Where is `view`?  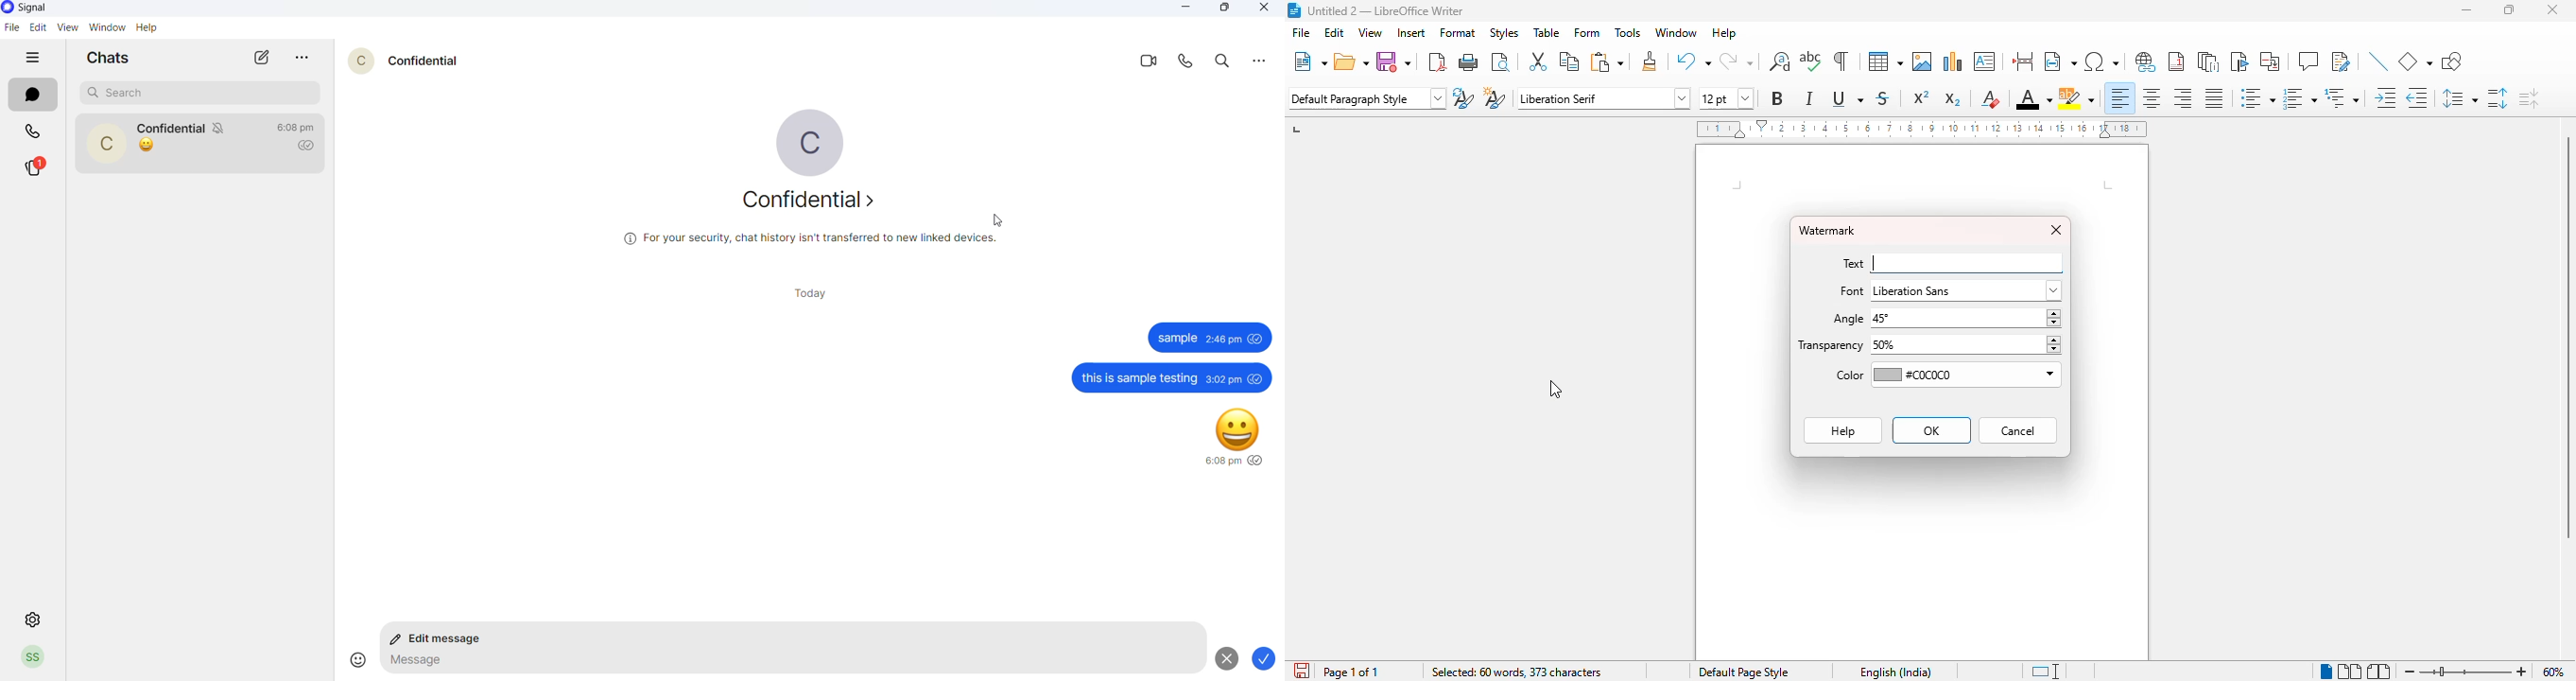 view is located at coordinates (1370, 32).